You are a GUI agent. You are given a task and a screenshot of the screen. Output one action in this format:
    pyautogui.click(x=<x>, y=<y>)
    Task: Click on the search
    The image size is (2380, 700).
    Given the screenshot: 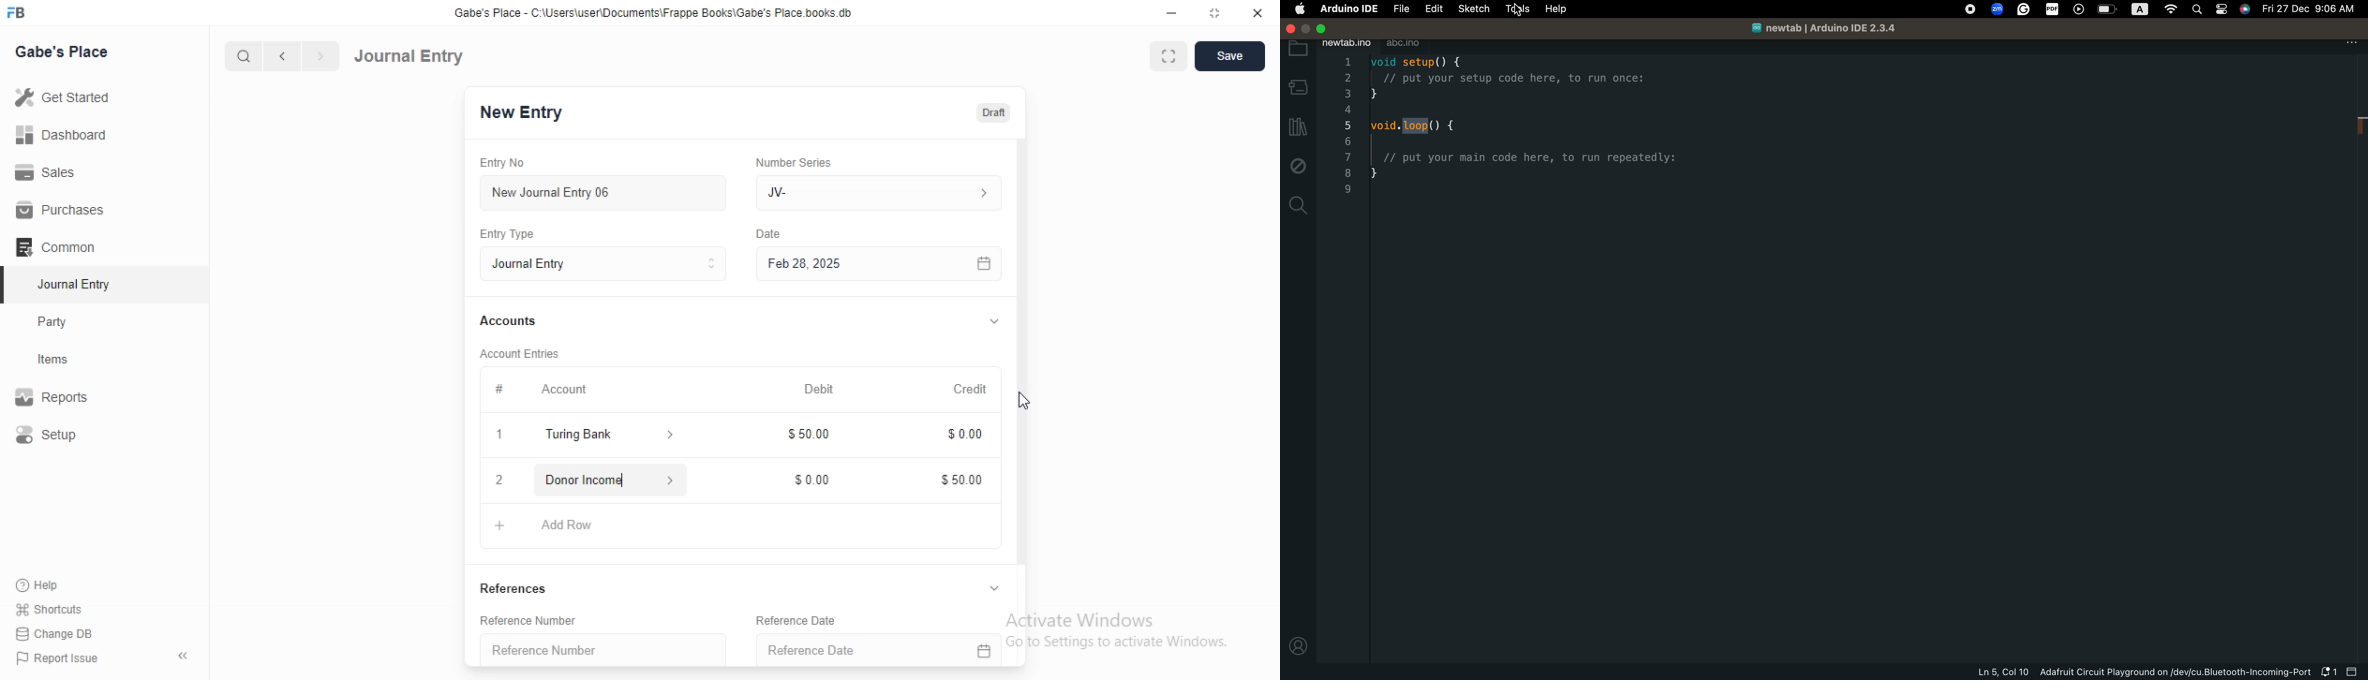 What is the action you would take?
    pyautogui.click(x=245, y=56)
    